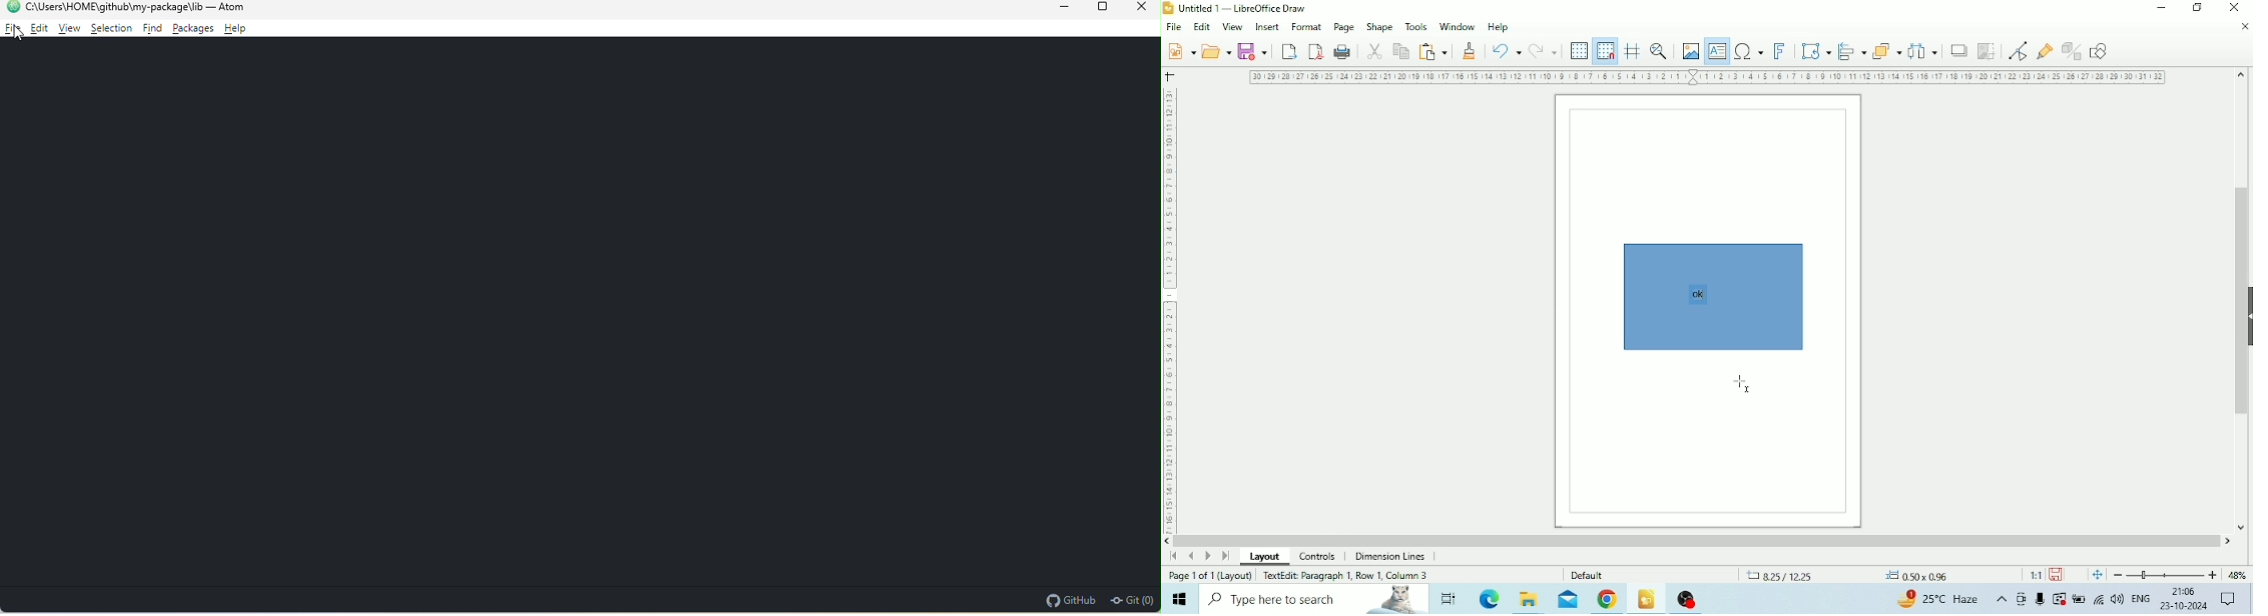 This screenshot has width=2268, height=616. What do you see at coordinates (1606, 52) in the screenshot?
I see `Snap to Grid` at bounding box center [1606, 52].